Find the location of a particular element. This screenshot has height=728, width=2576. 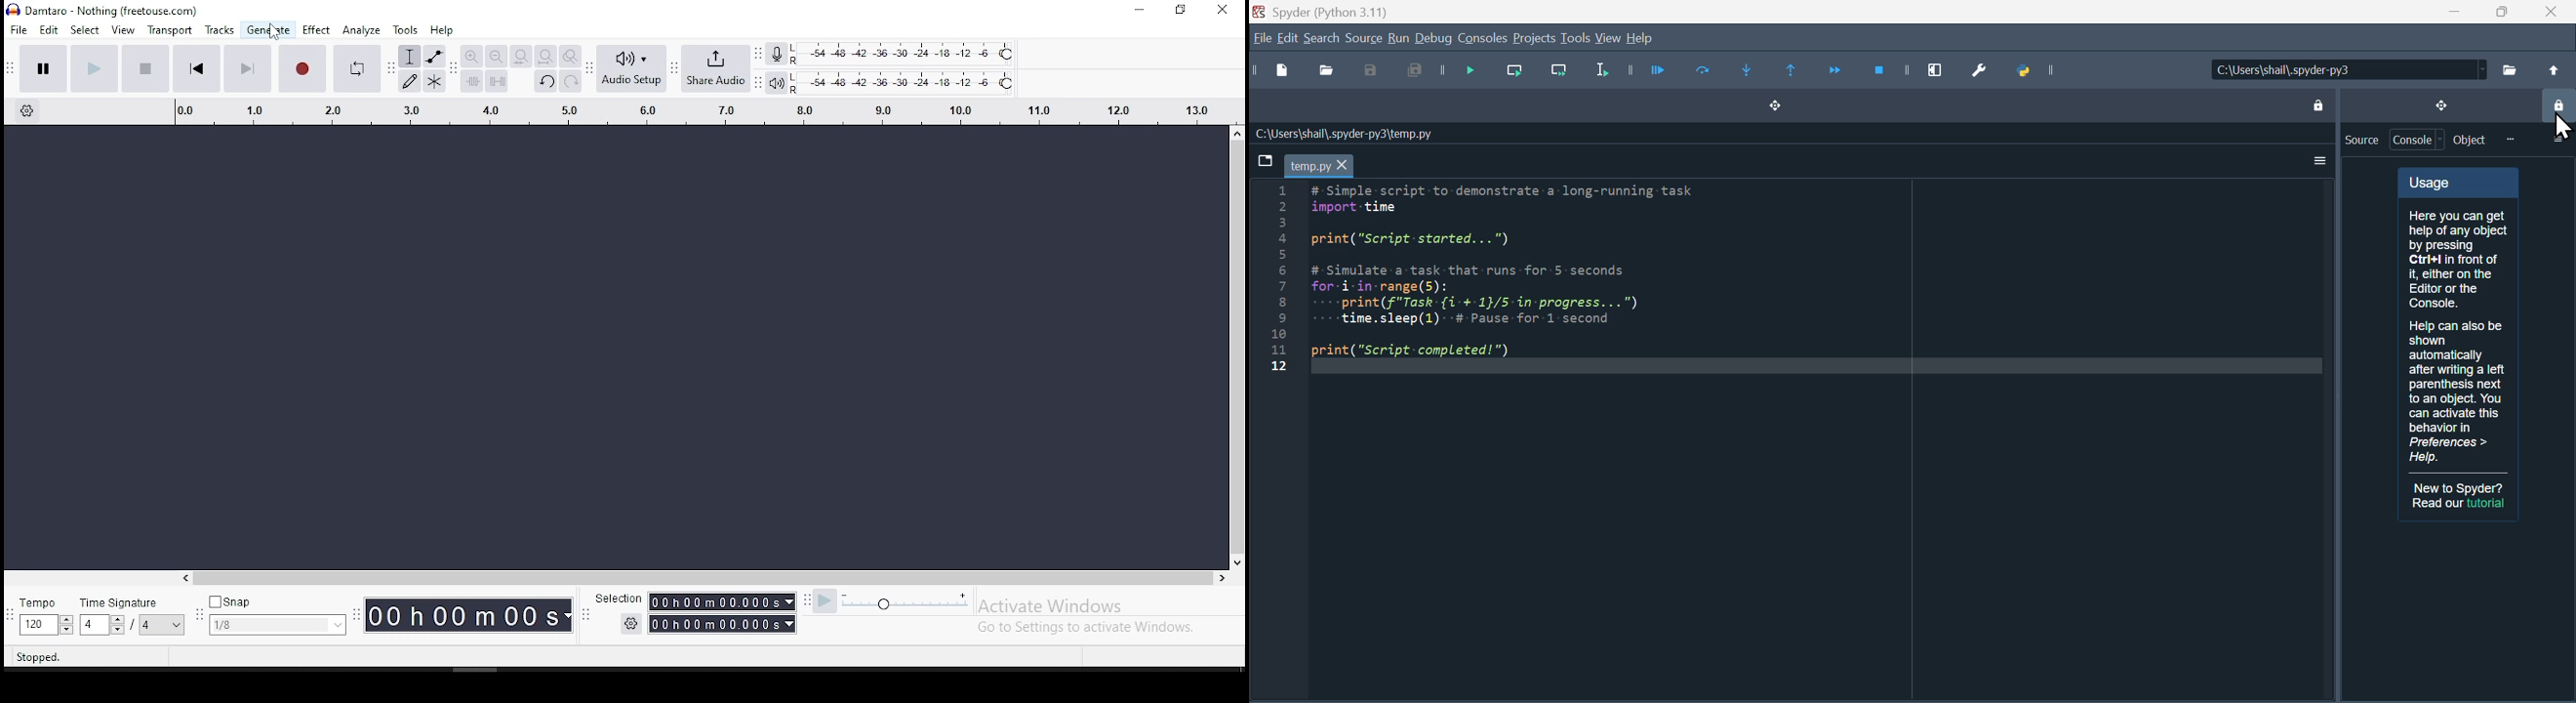

Object is located at coordinates (2471, 140).